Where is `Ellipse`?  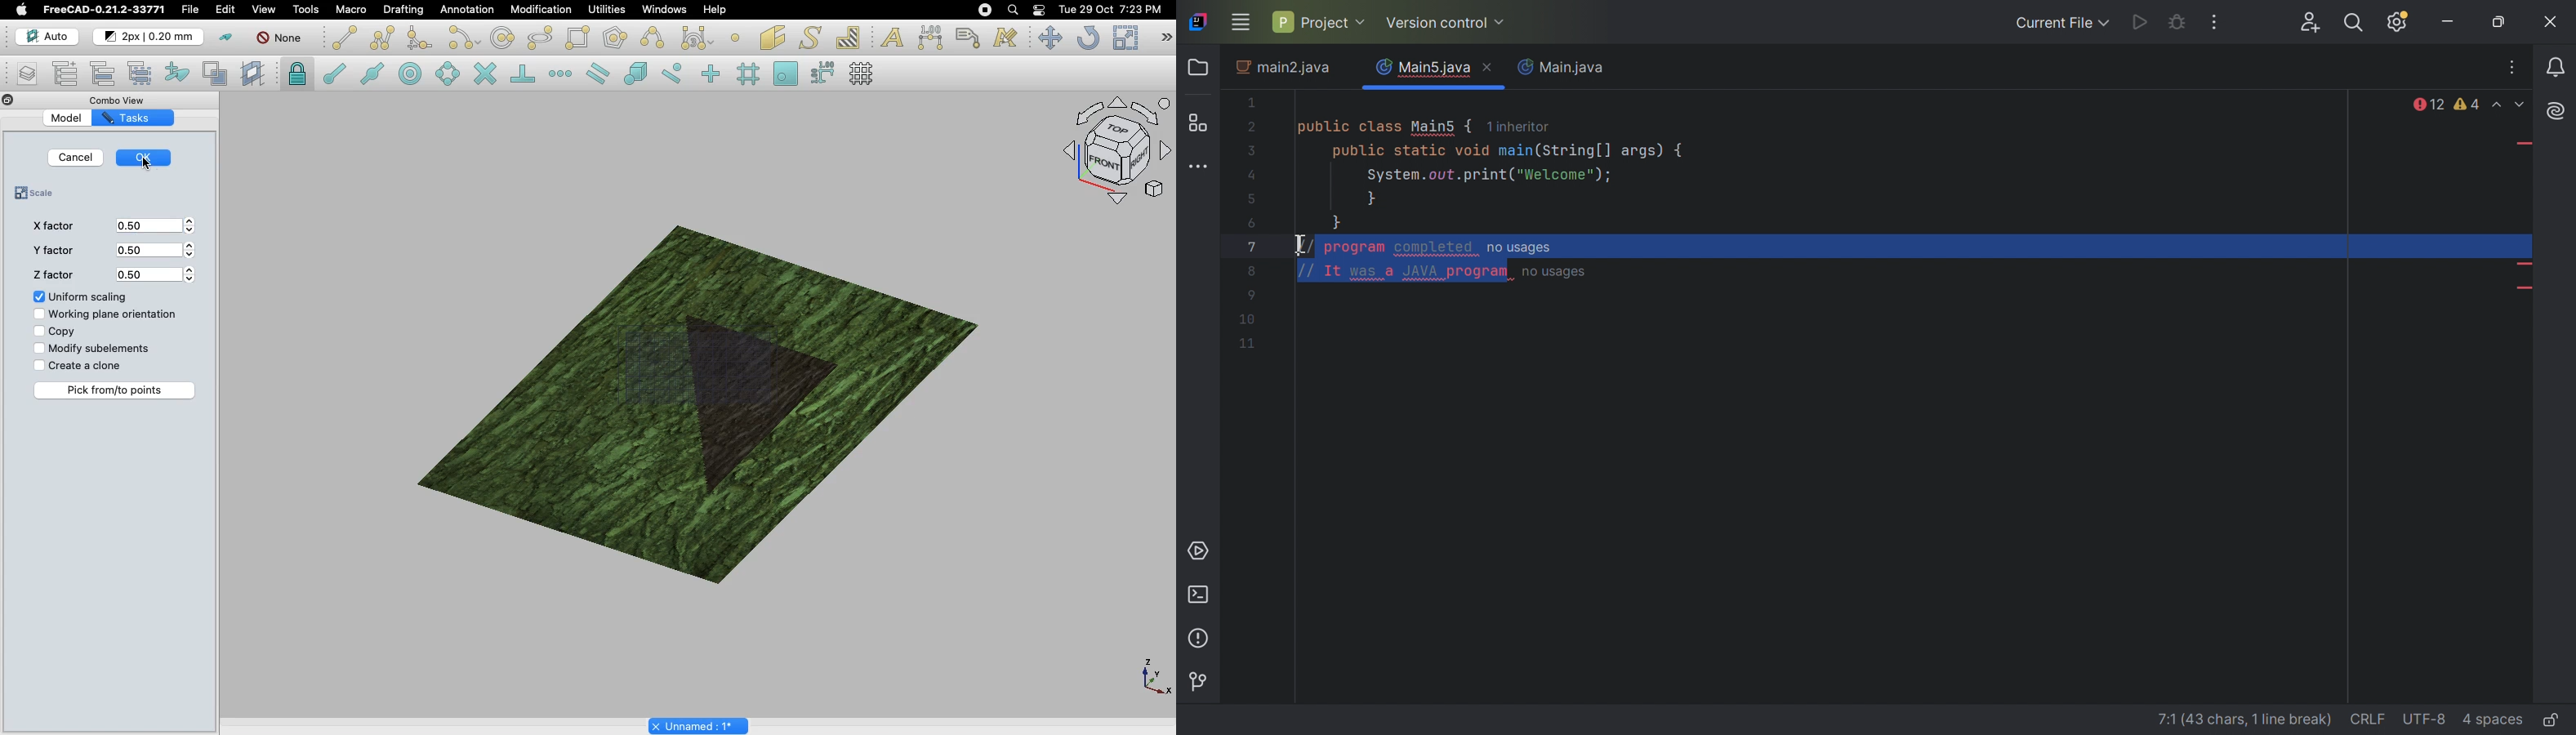
Ellipse is located at coordinates (538, 37).